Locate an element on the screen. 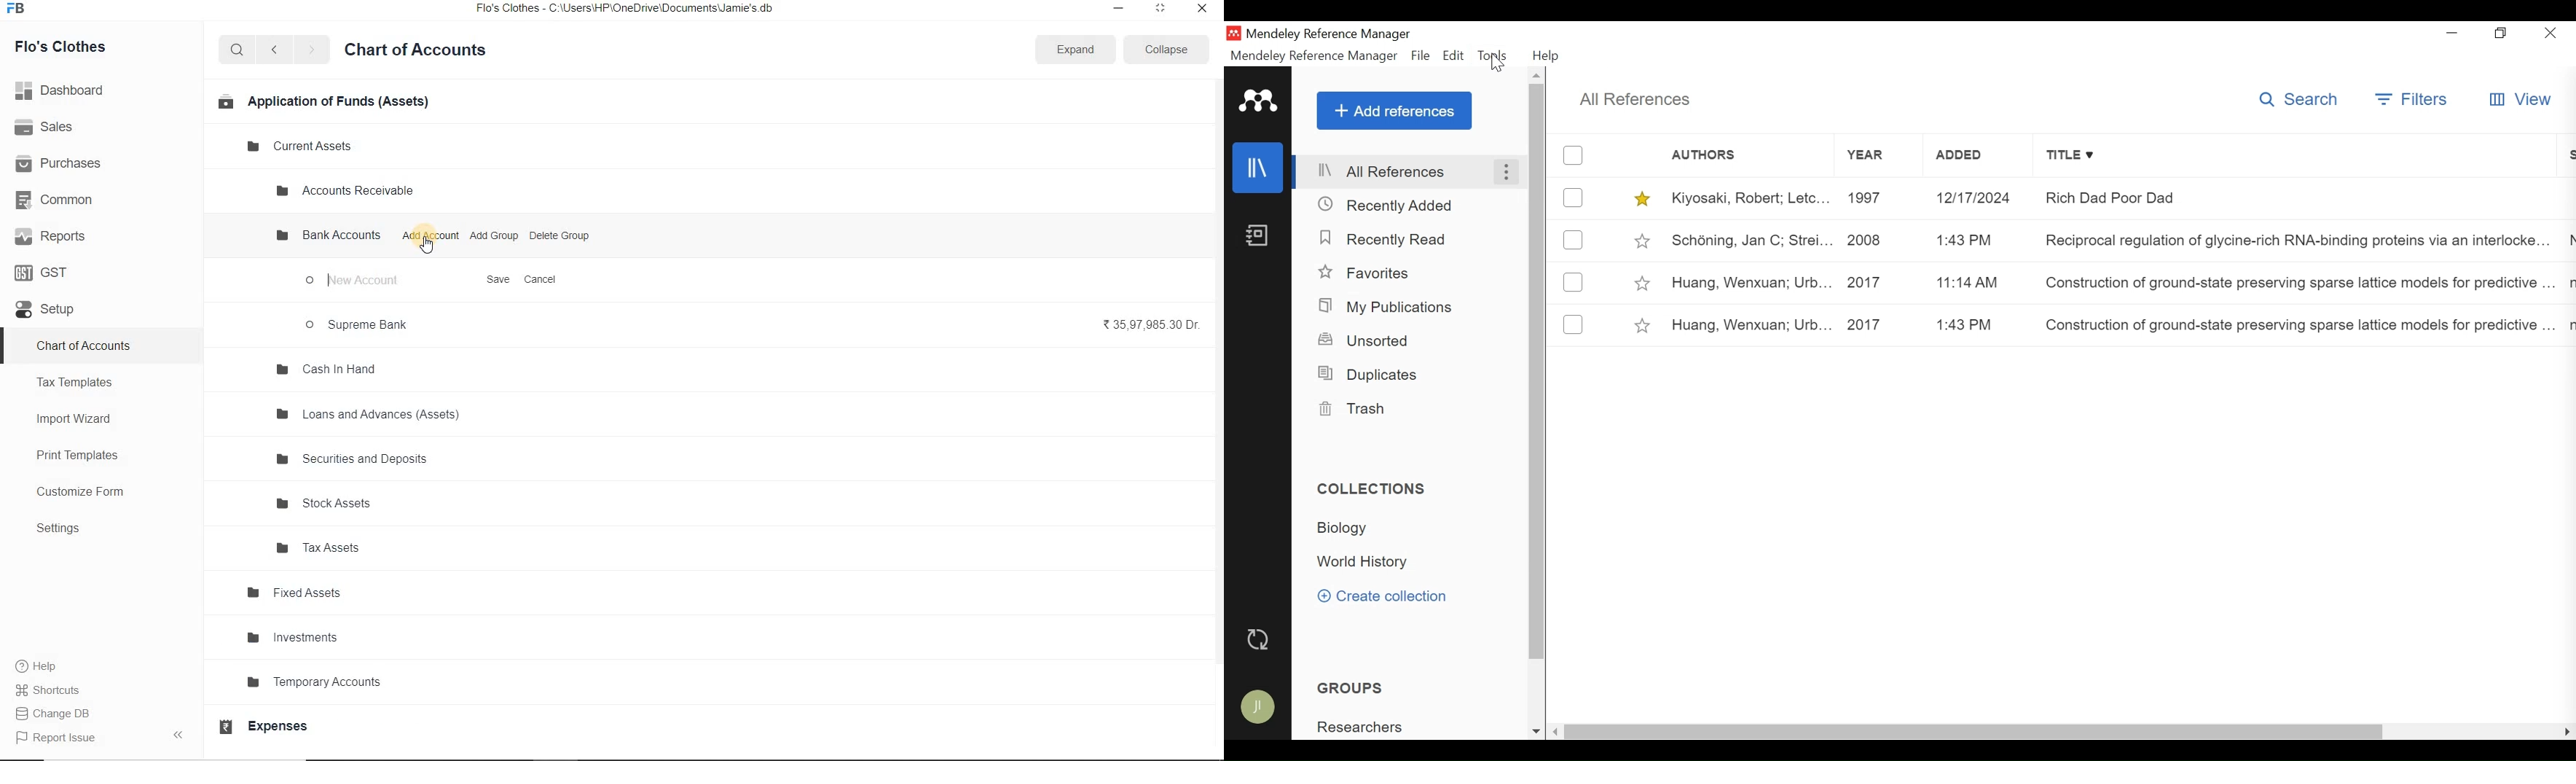 The height and width of the screenshot is (784, 2576). Collpase is located at coordinates (178, 734).